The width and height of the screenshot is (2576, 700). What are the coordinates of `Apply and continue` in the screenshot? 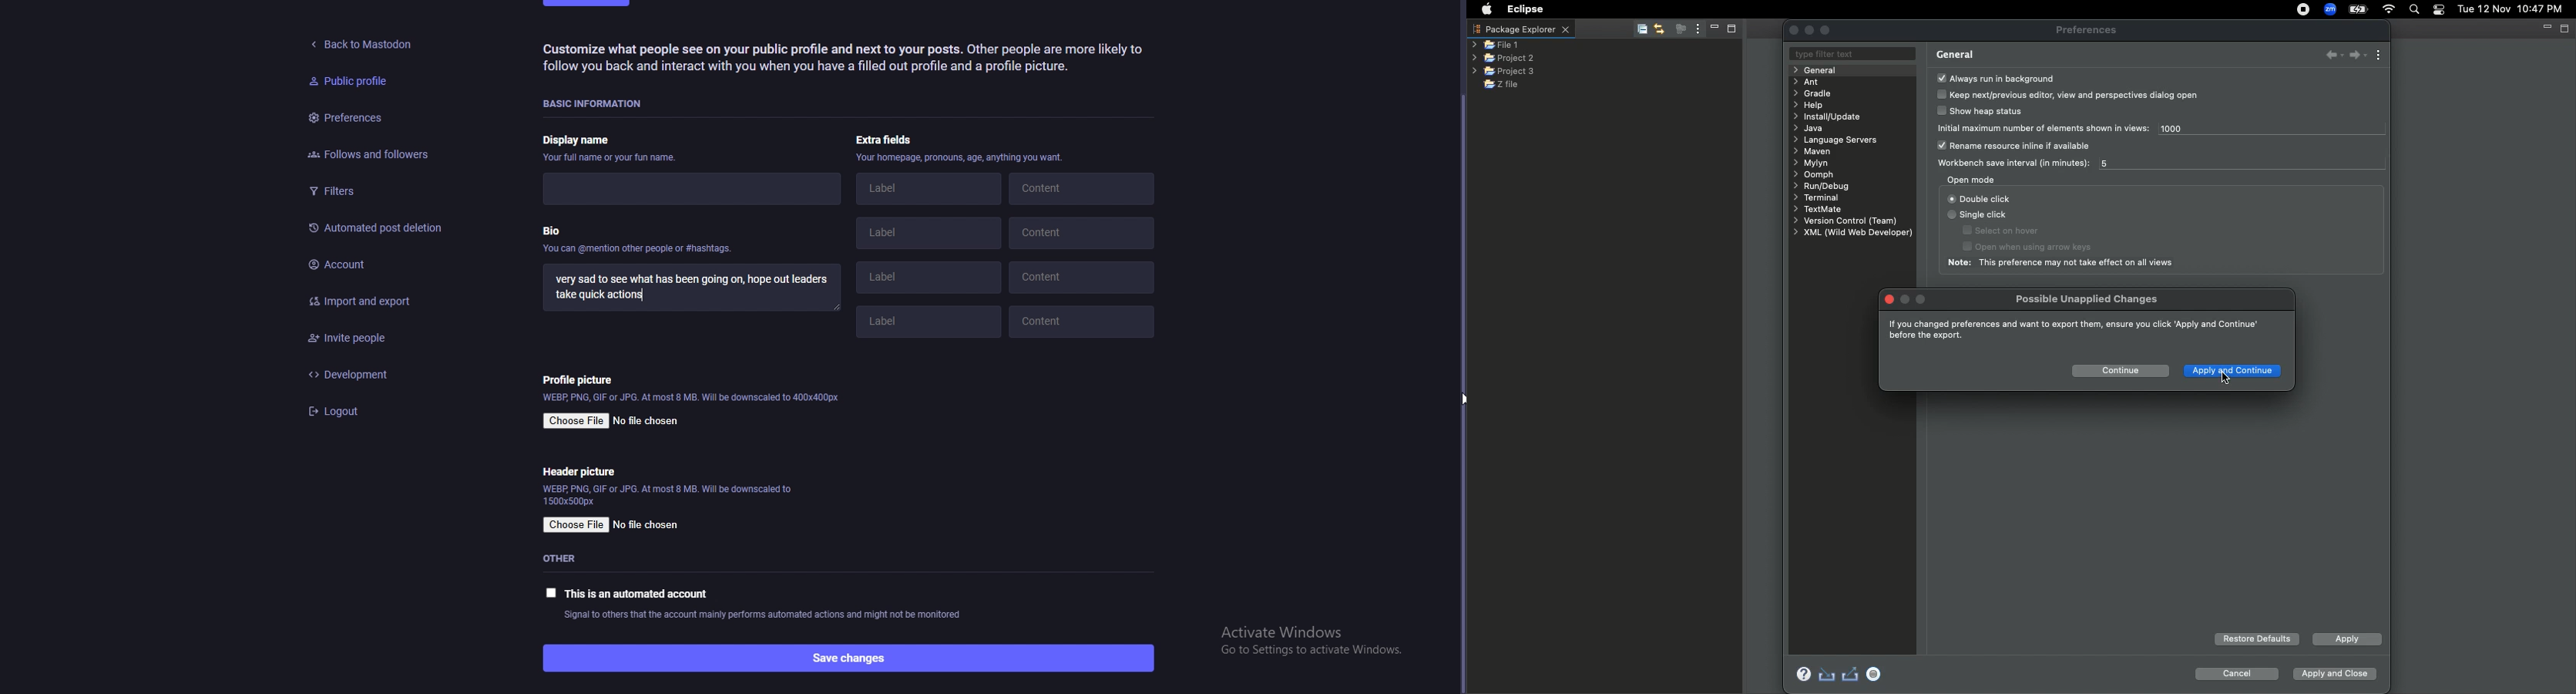 It's located at (2235, 372).